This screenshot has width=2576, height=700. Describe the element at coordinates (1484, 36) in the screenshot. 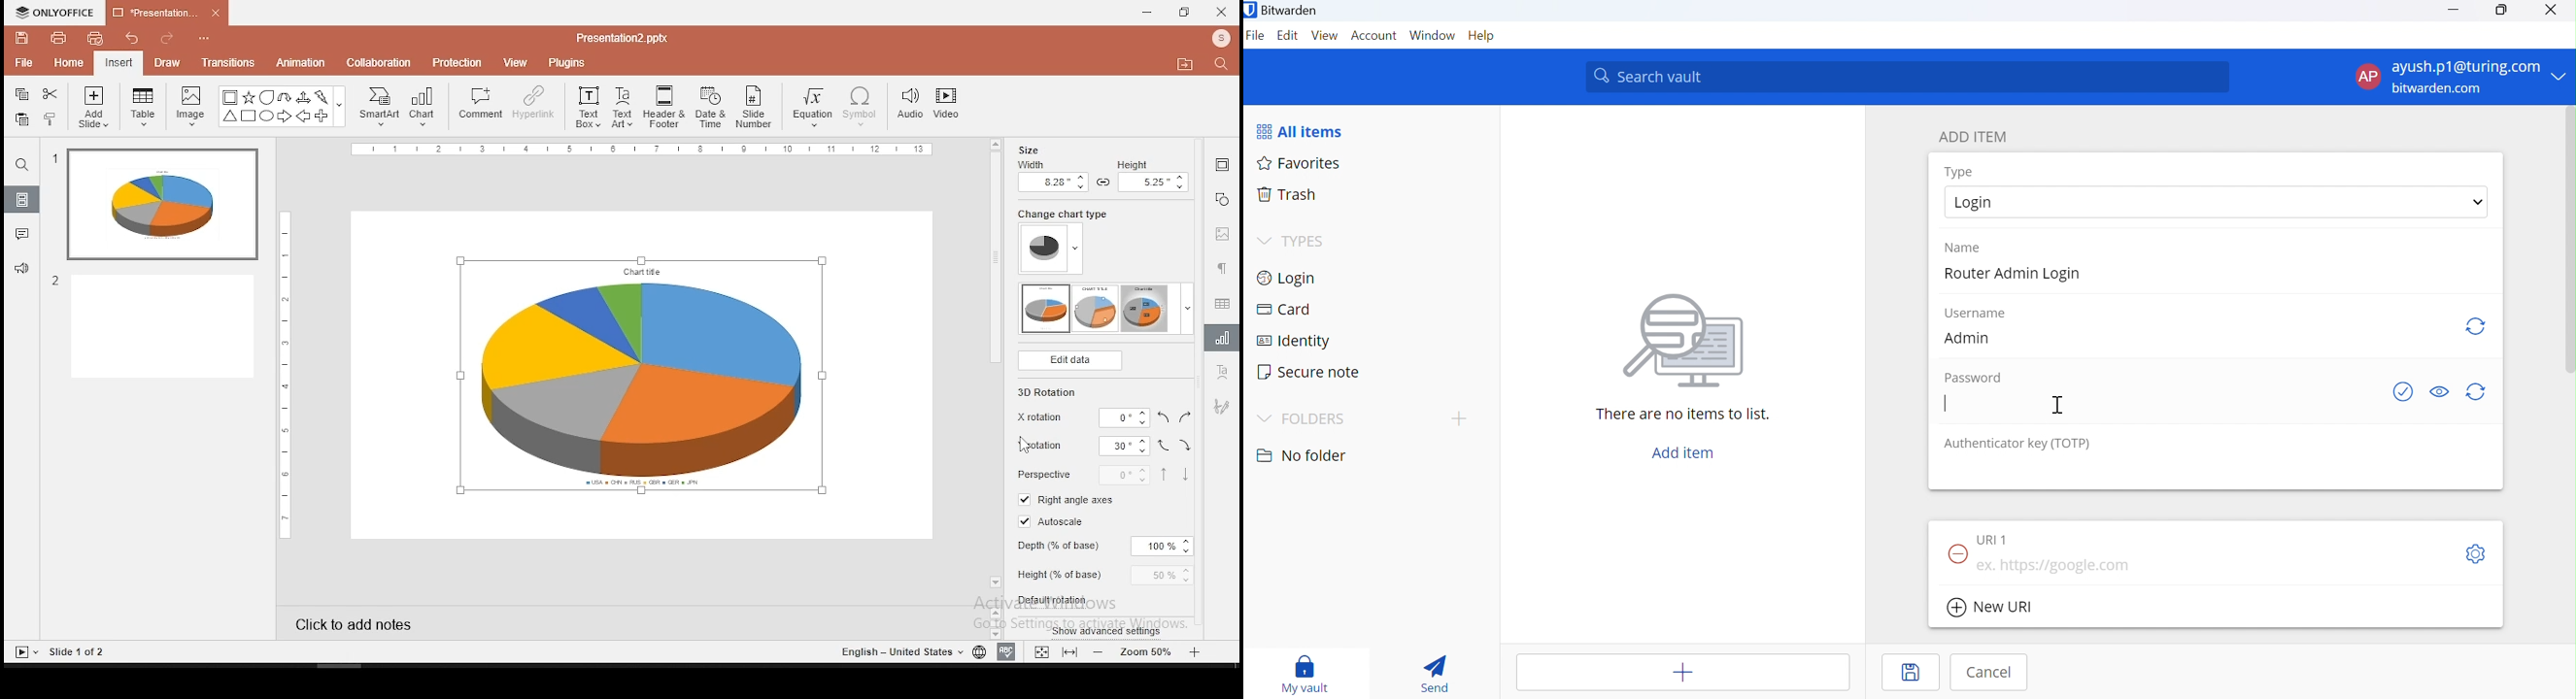

I see `Help` at that location.